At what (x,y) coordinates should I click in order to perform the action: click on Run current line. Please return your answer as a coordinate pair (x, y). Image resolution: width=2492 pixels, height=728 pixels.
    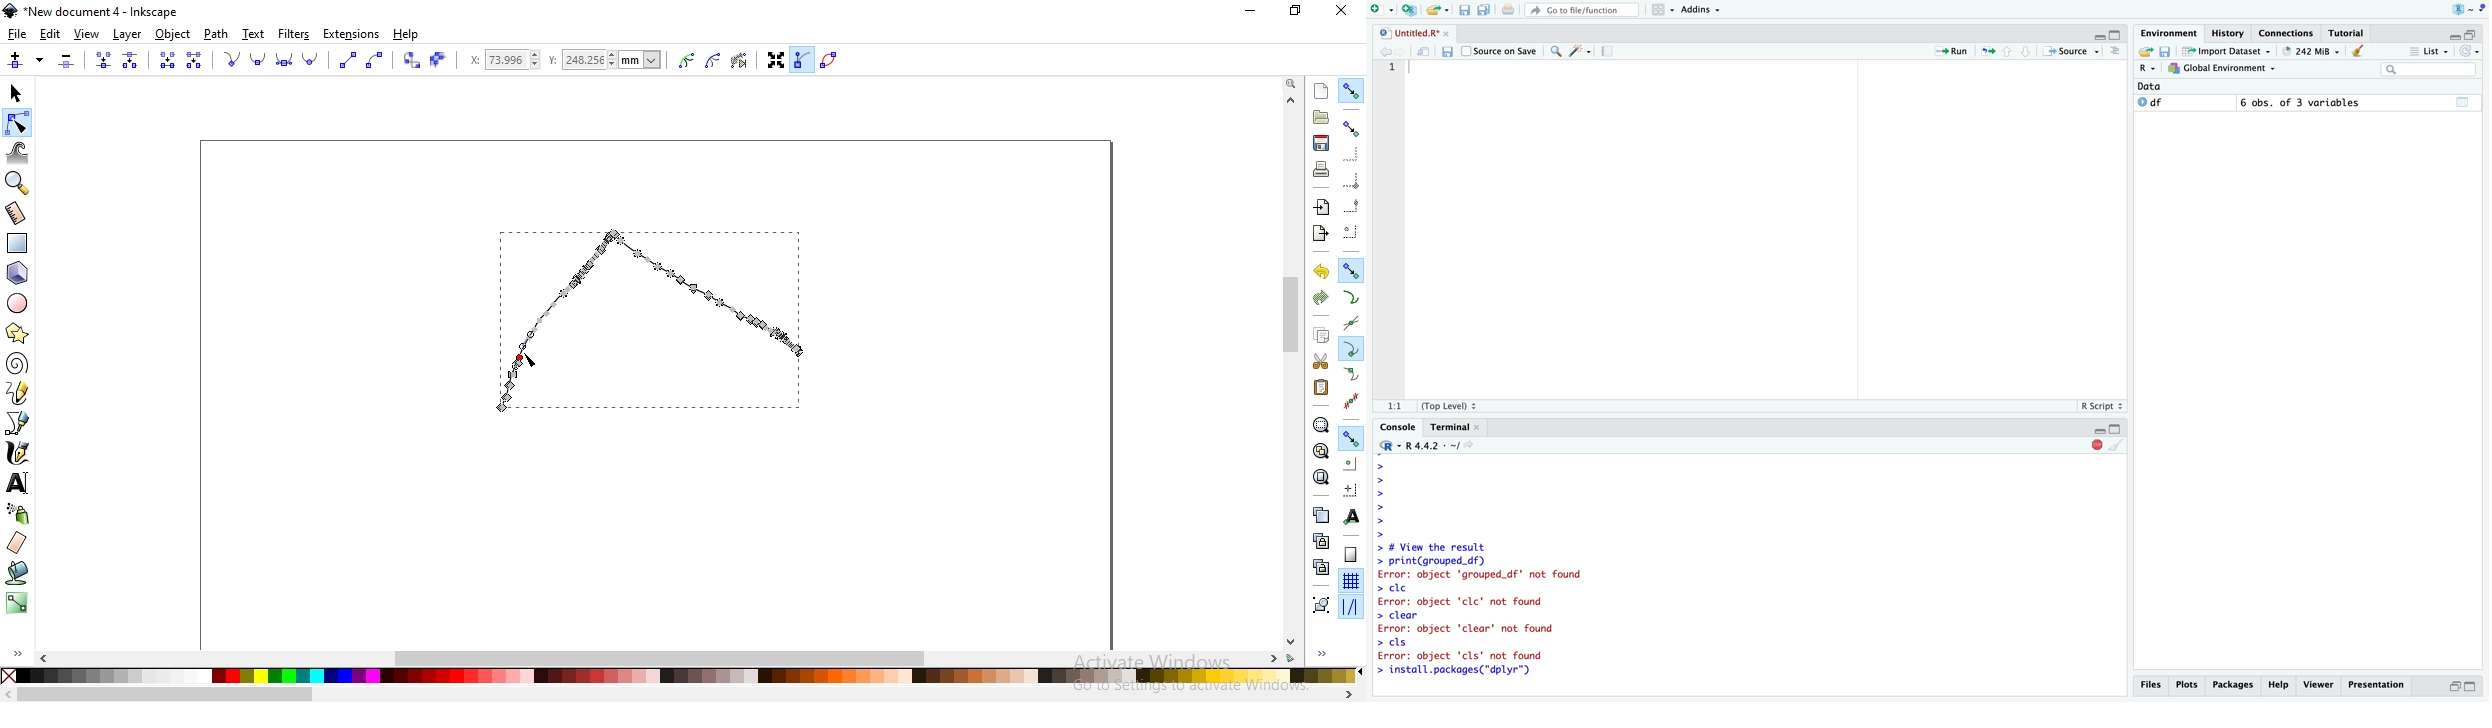
    Looking at the image, I should click on (1949, 51).